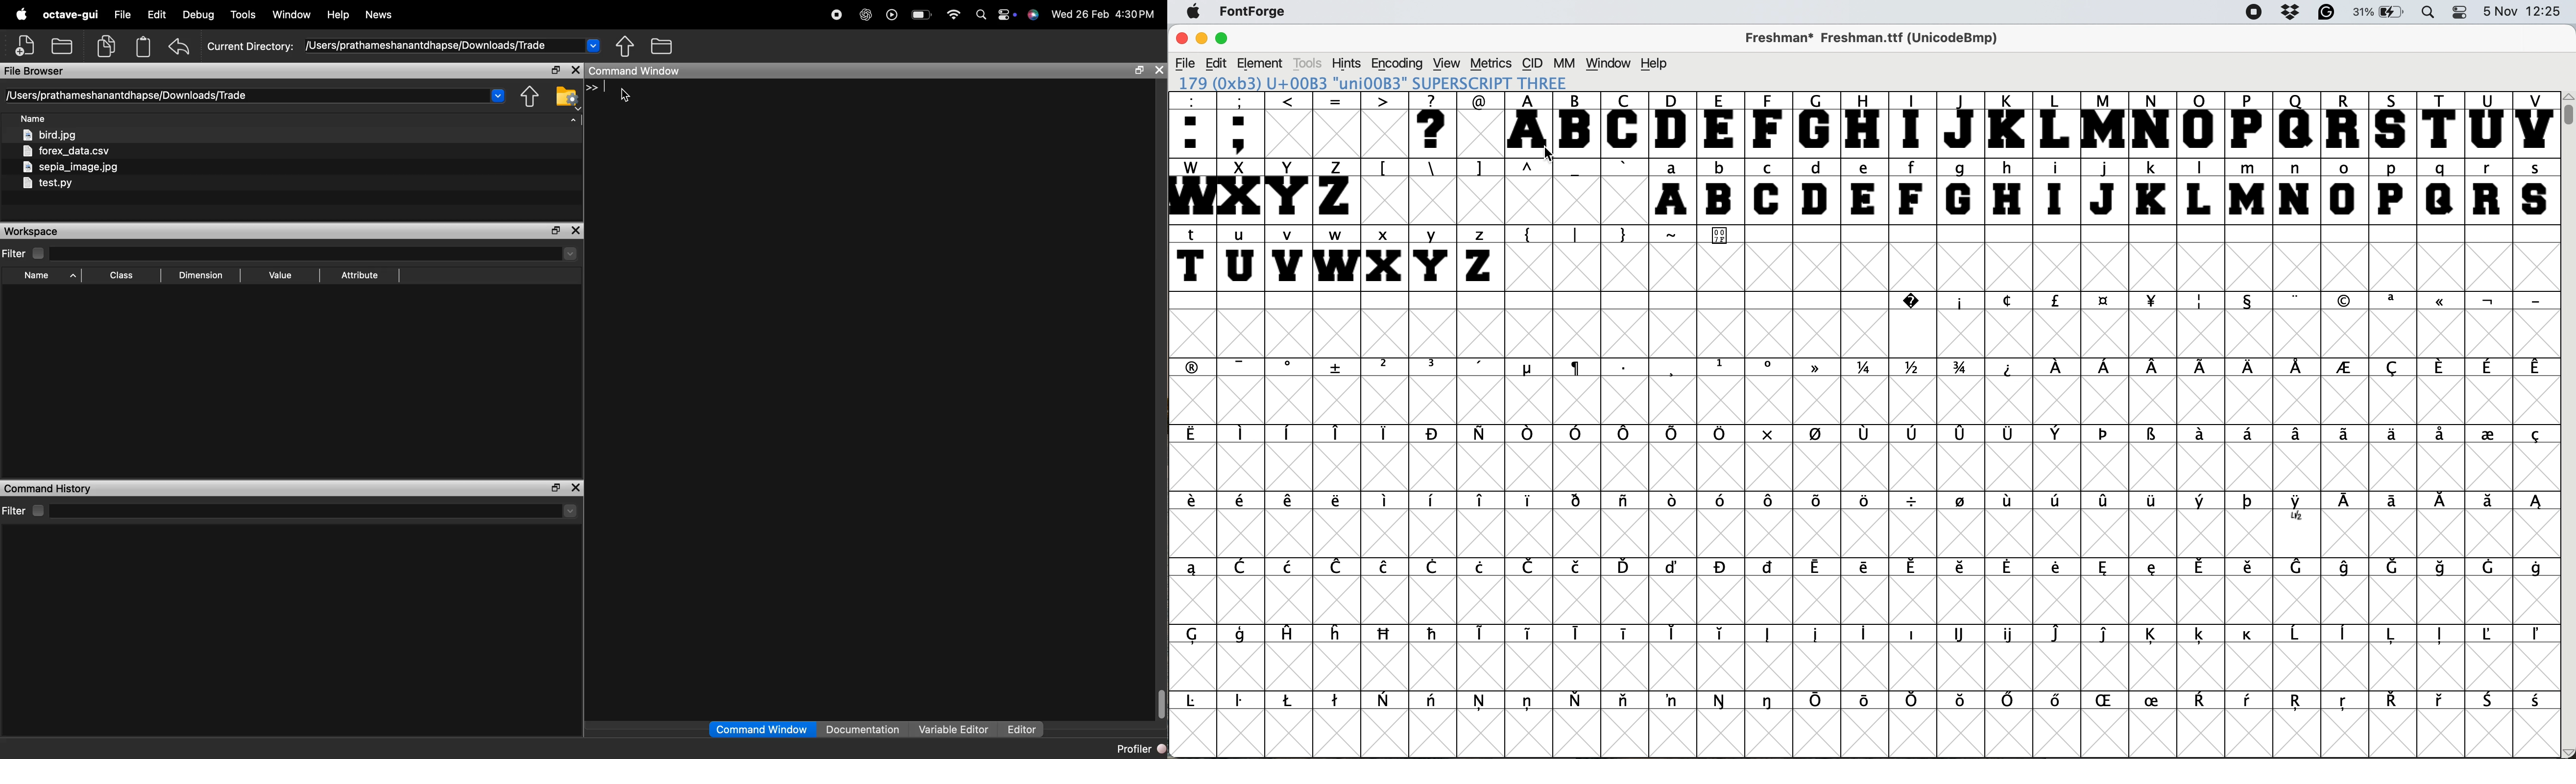 This screenshot has width=2576, height=784. Describe the element at coordinates (2059, 366) in the screenshot. I see `symbol` at that location.